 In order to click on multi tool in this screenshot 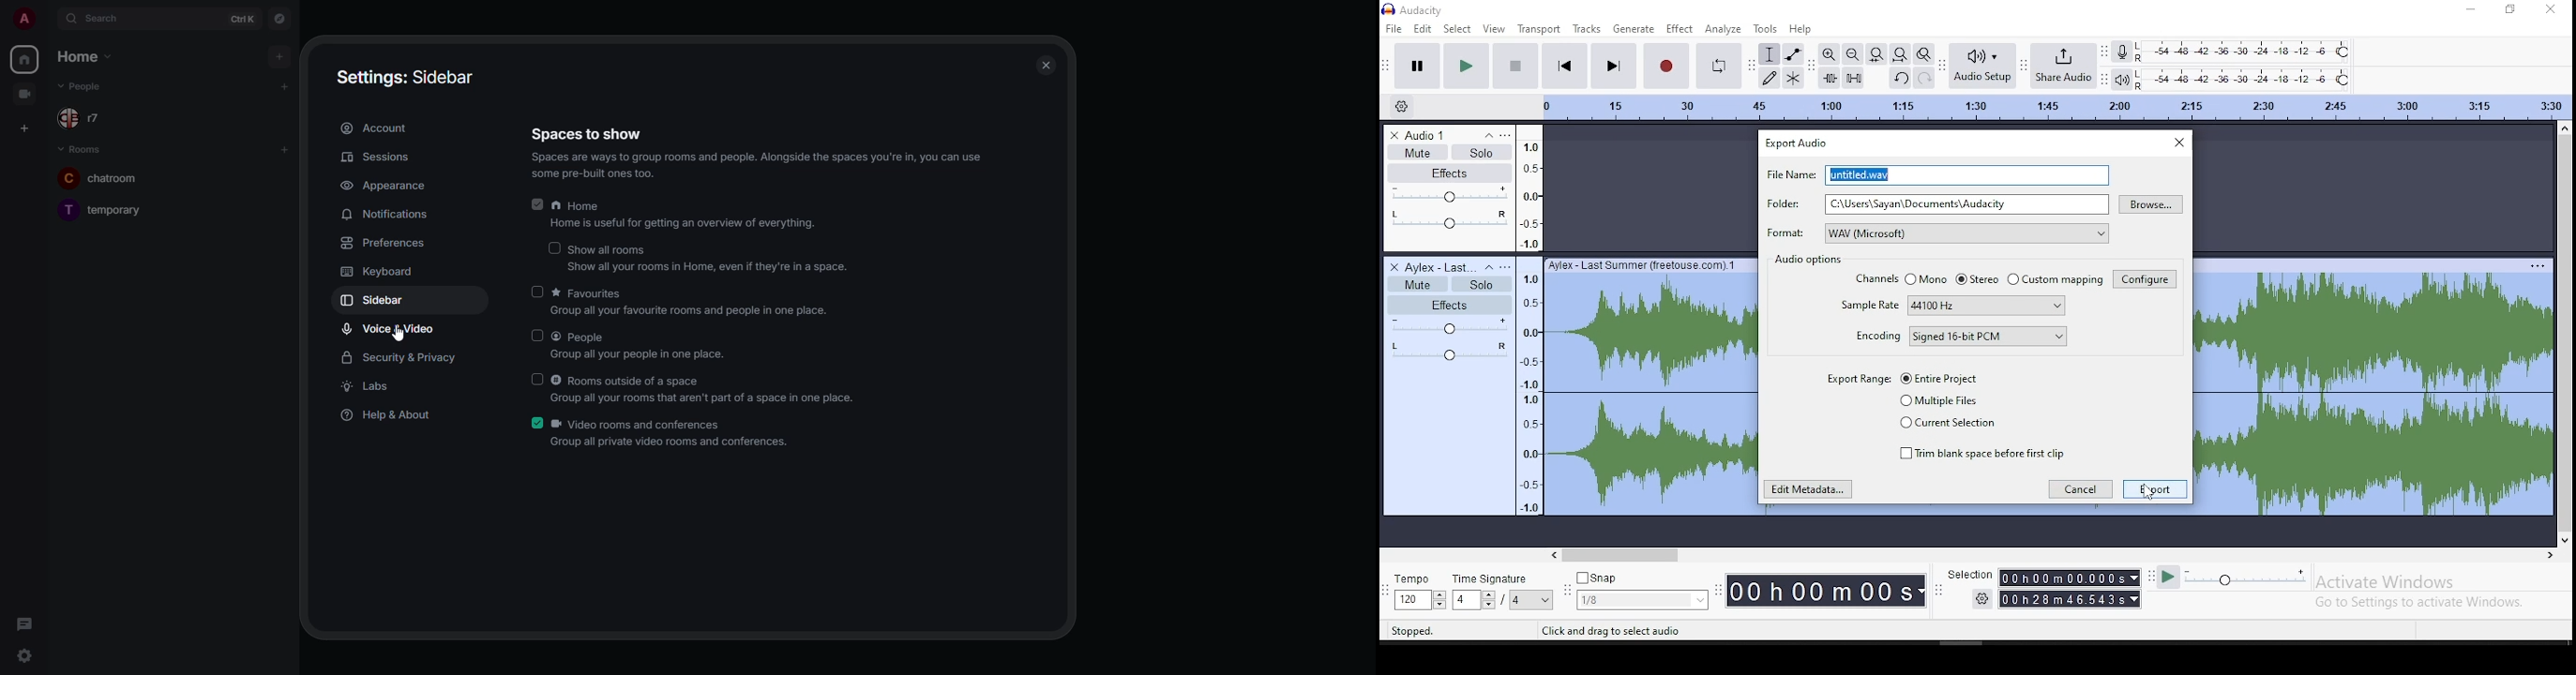, I will do `click(1793, 77)`.